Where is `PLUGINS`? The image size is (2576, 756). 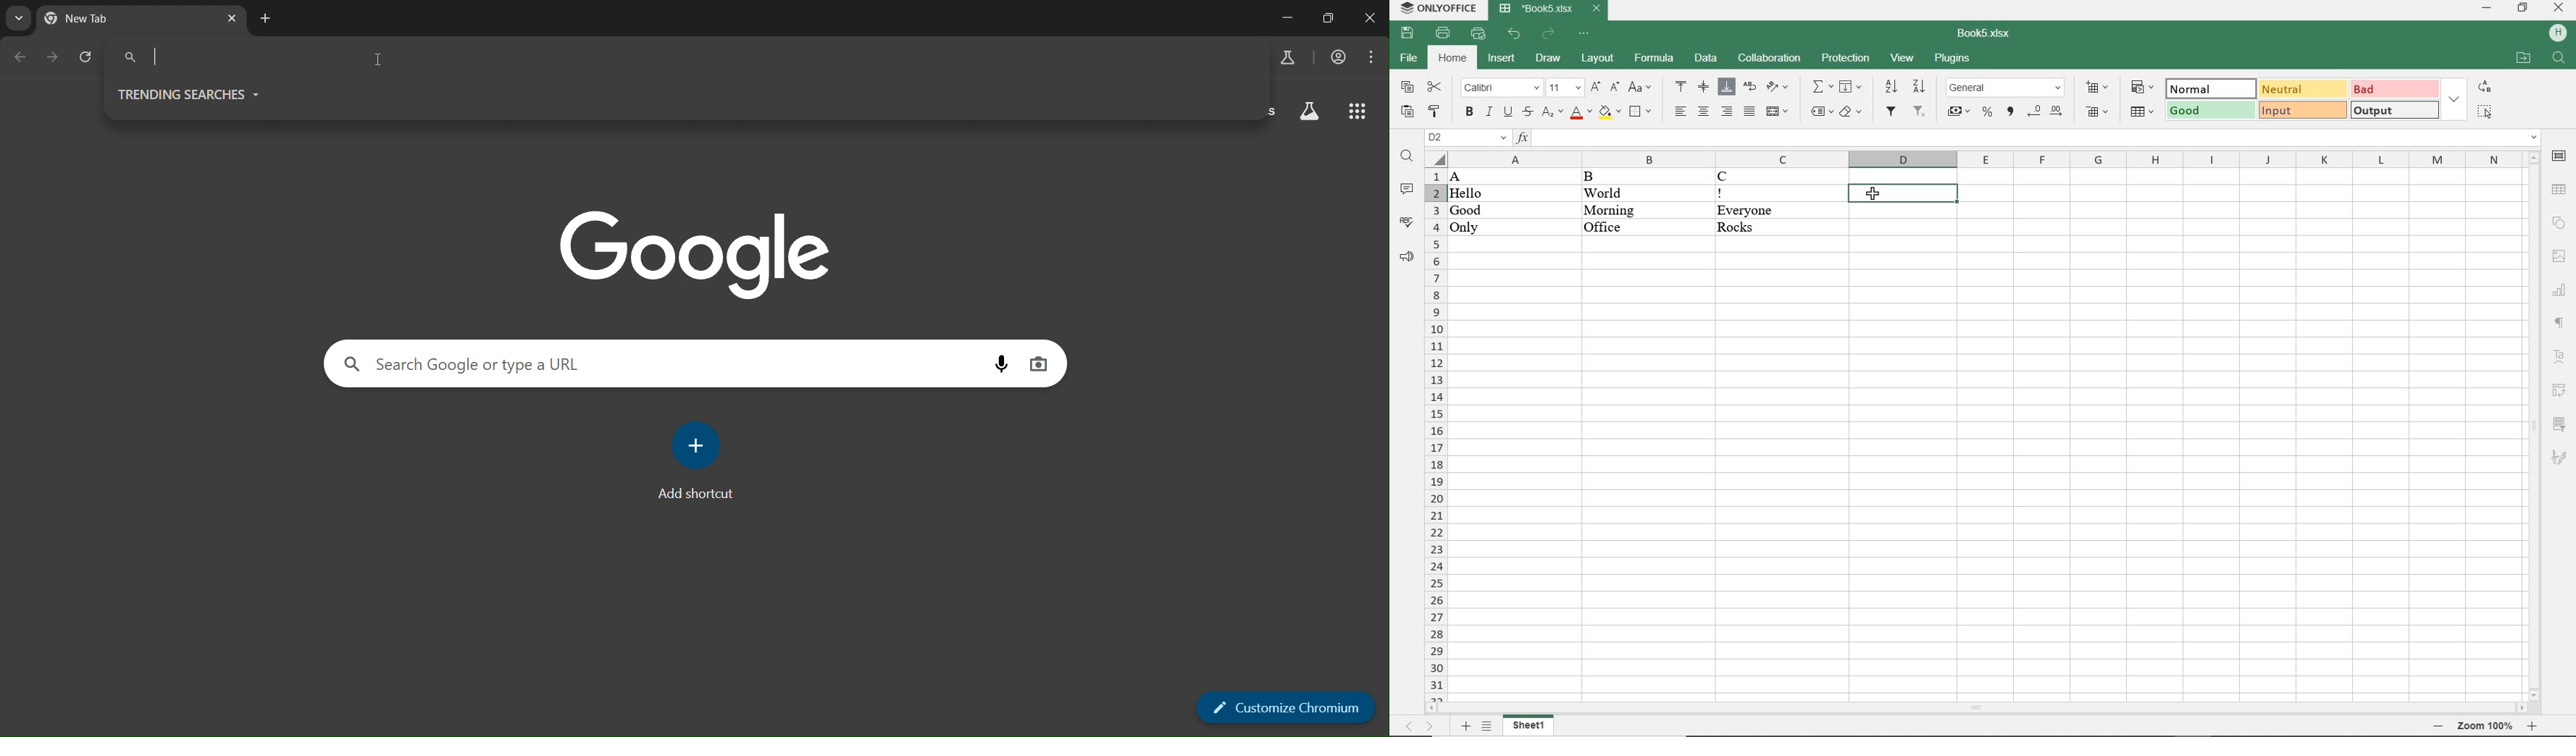
PLUGINS is located at coordinates (1952, 59).